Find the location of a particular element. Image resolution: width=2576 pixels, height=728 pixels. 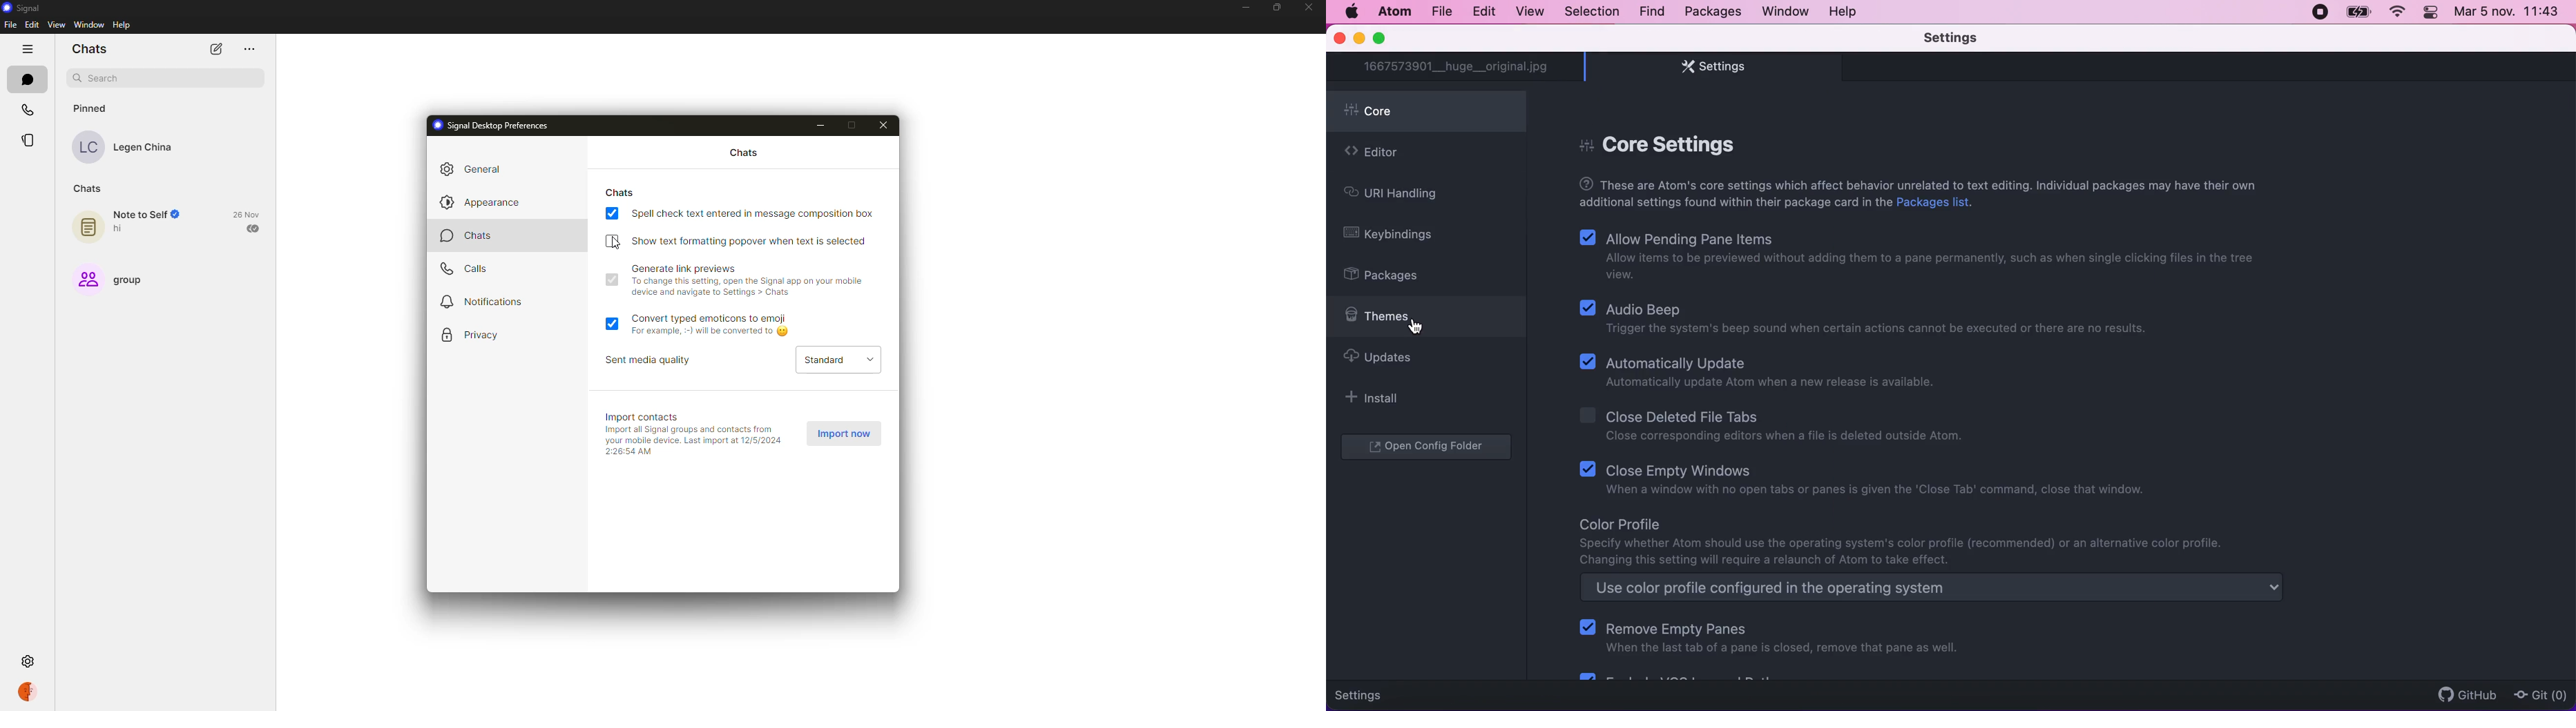

edit is located at coordinates (1484, 11).